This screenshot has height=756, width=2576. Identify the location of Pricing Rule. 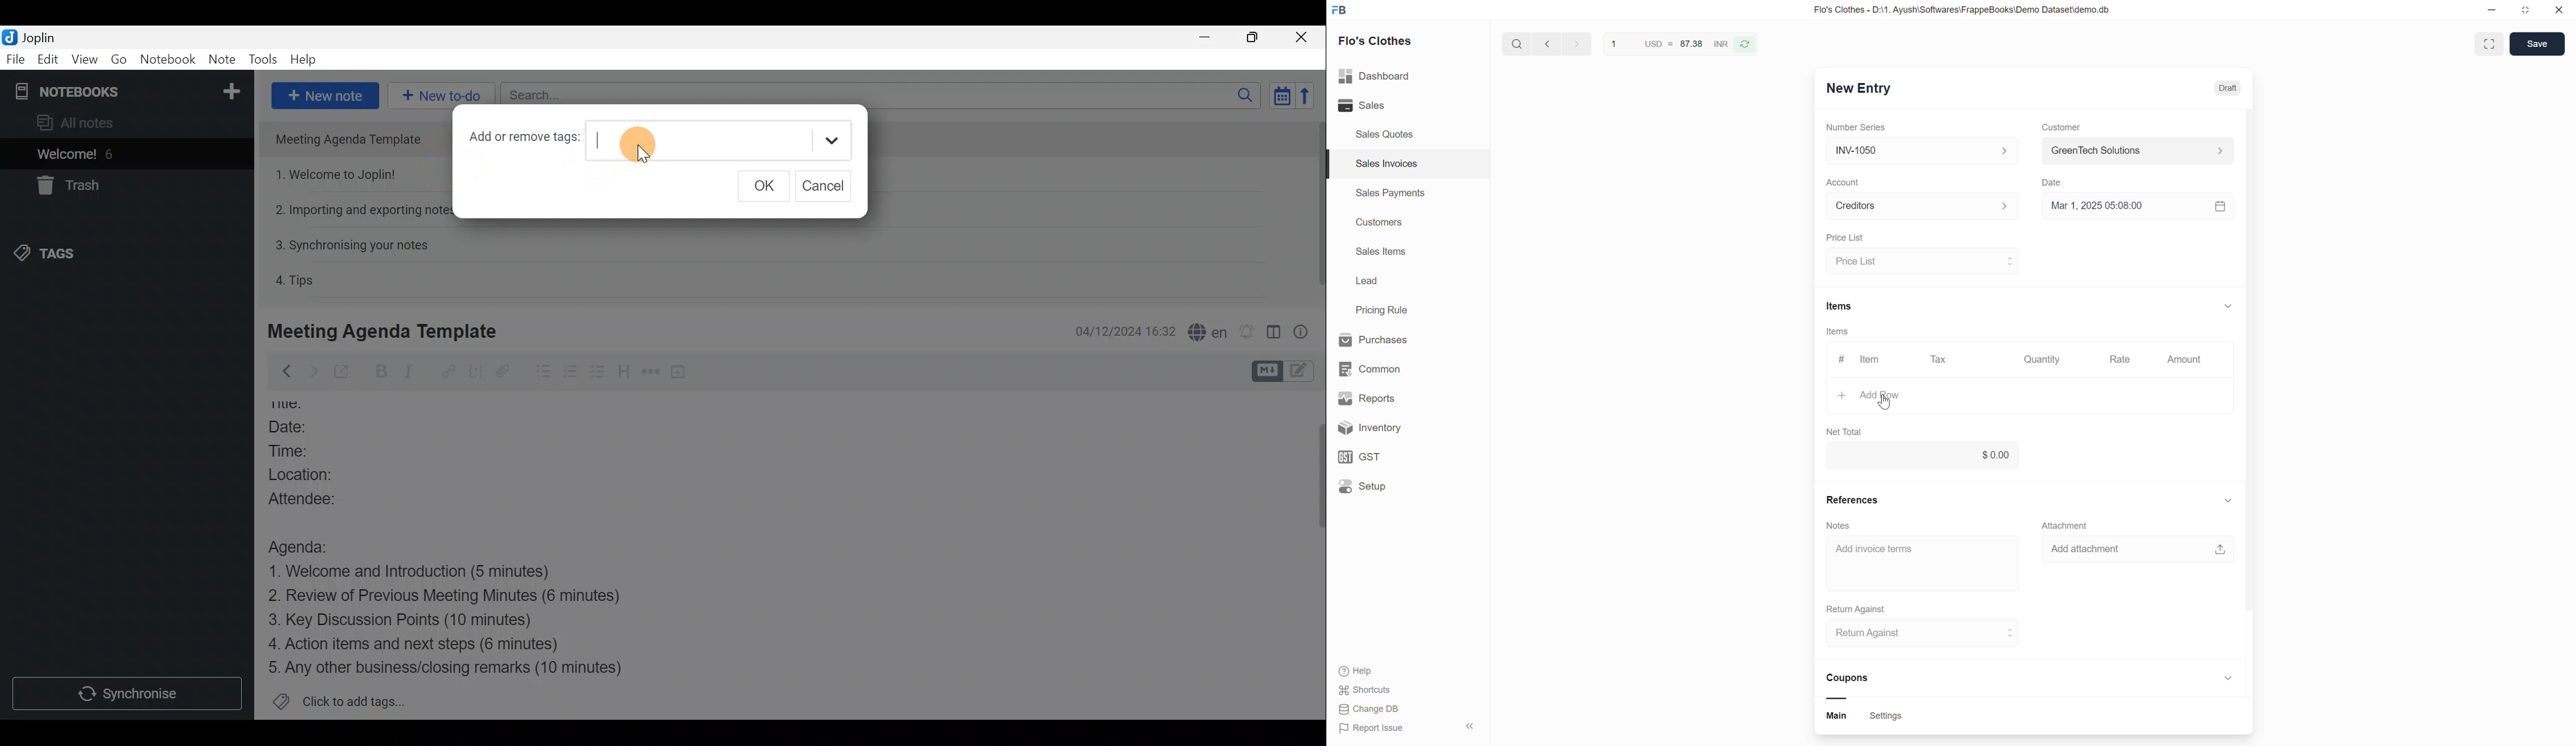
(1383, 310).